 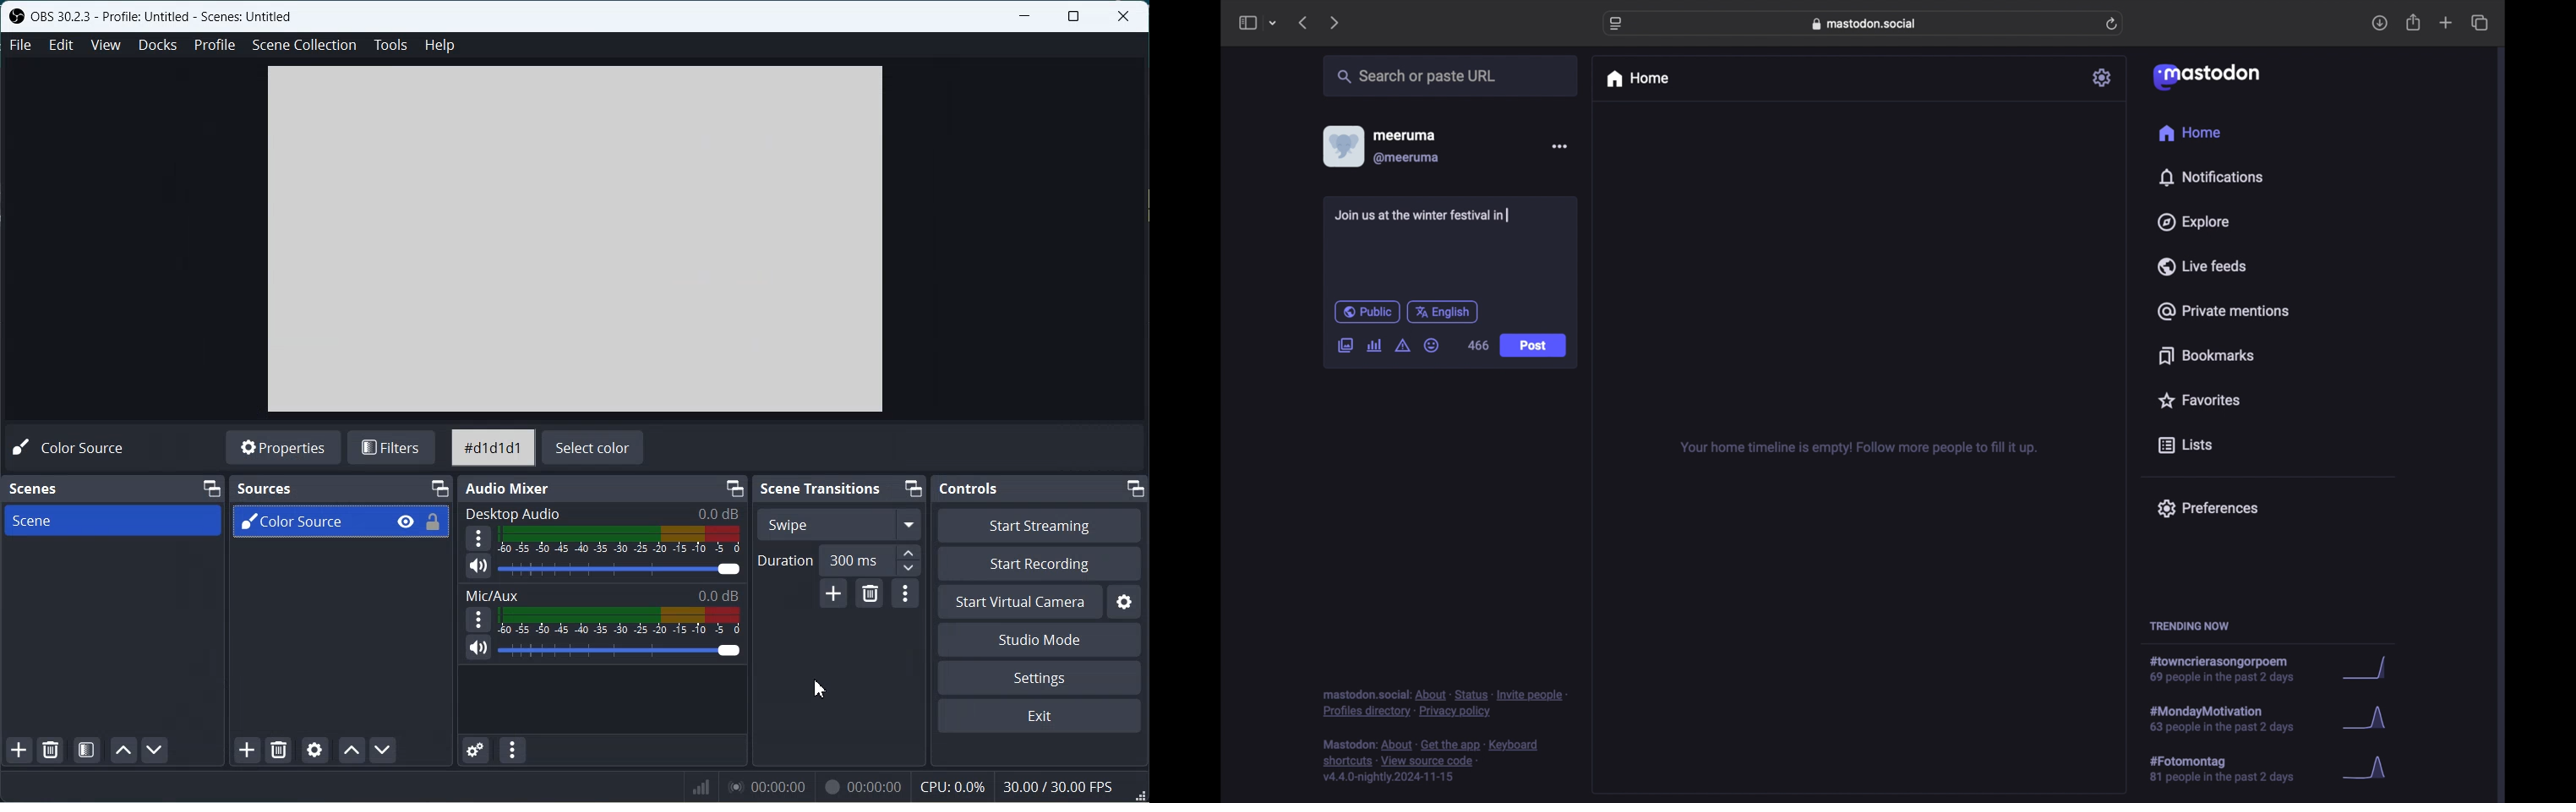 I want to click on Volume Indicator, so click(x=619, y=540).